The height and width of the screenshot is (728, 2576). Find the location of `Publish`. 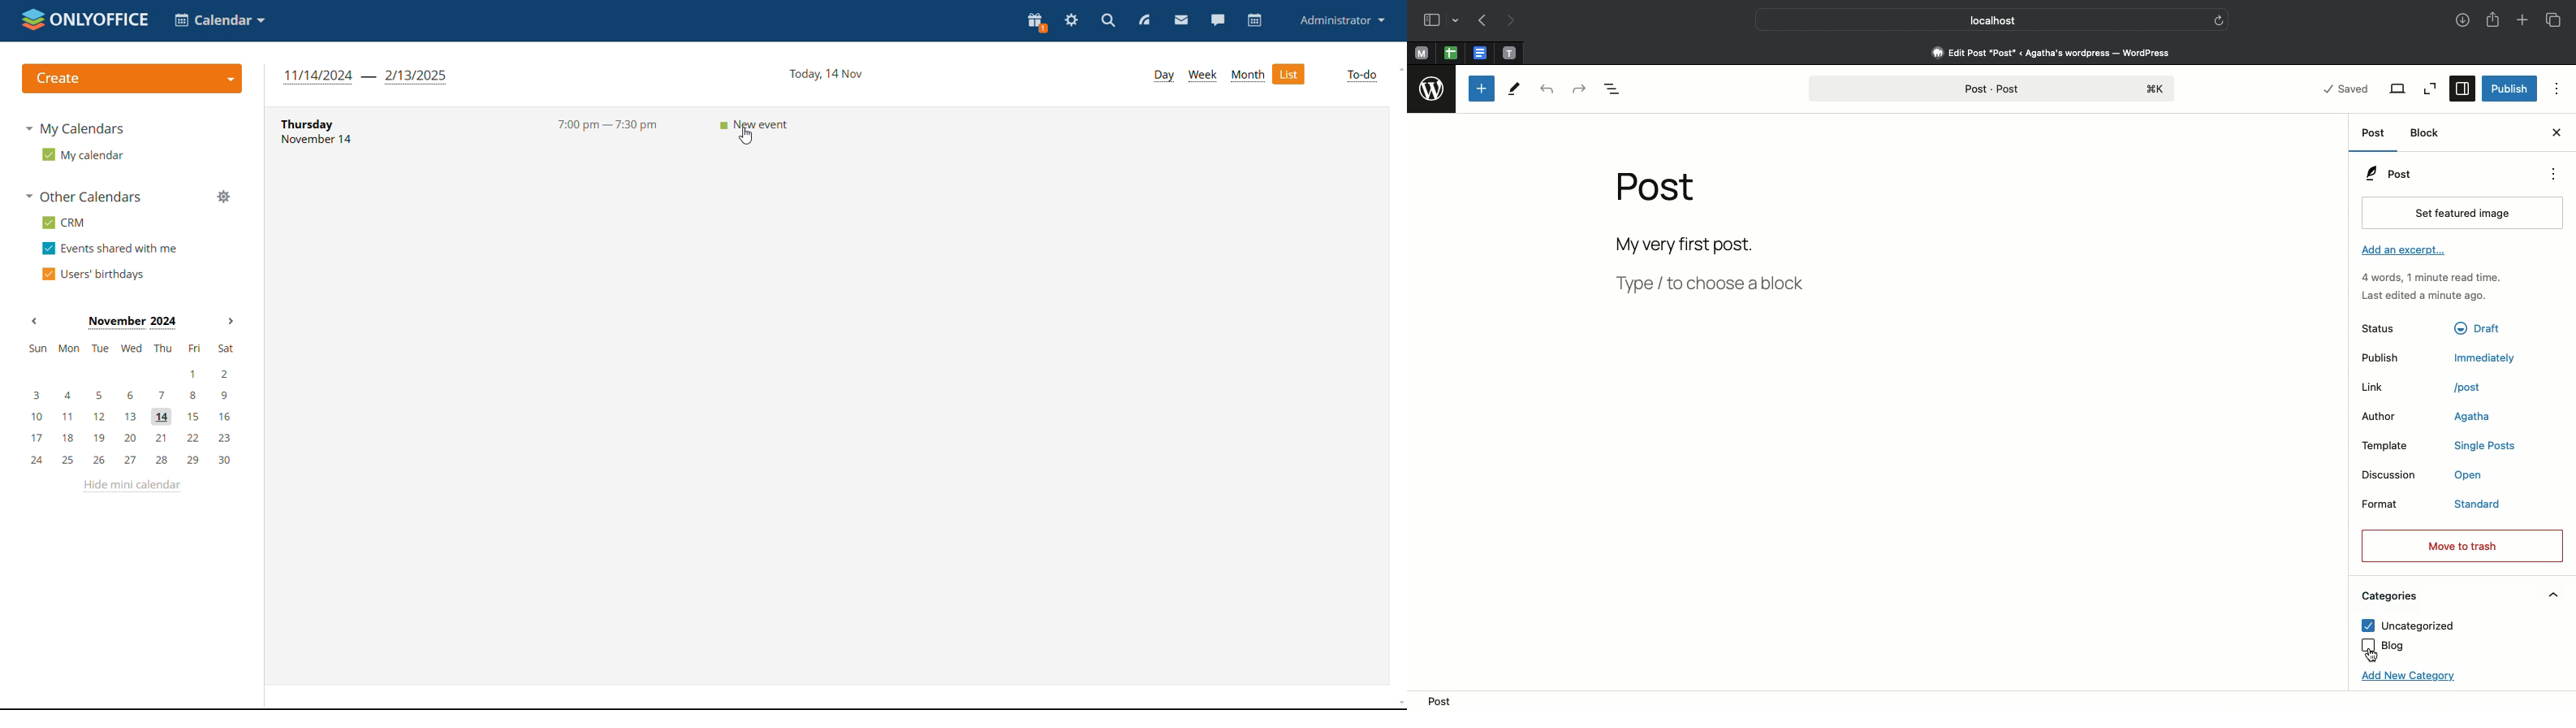

Publish is located at coordinates (2509, 87).